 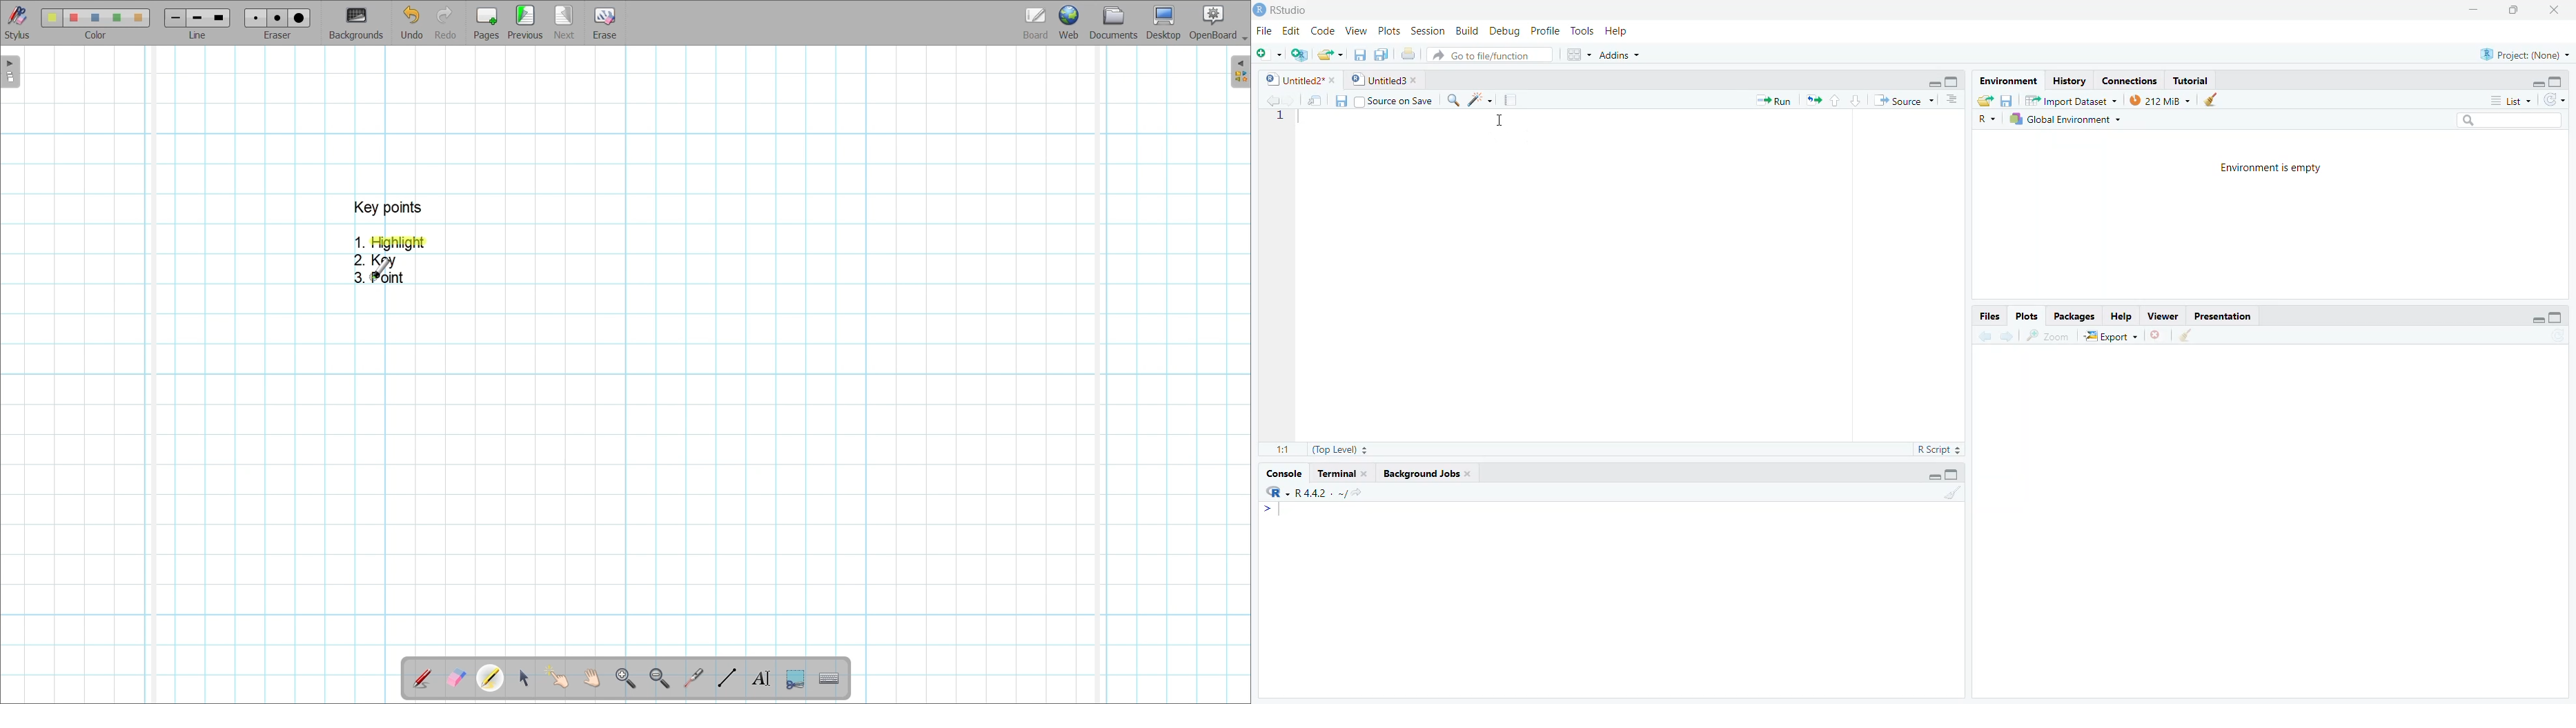 What do you see at coordinates (1410, 55) in the screenshot?
I see `print the current file` at bounding box center [1410, 55].